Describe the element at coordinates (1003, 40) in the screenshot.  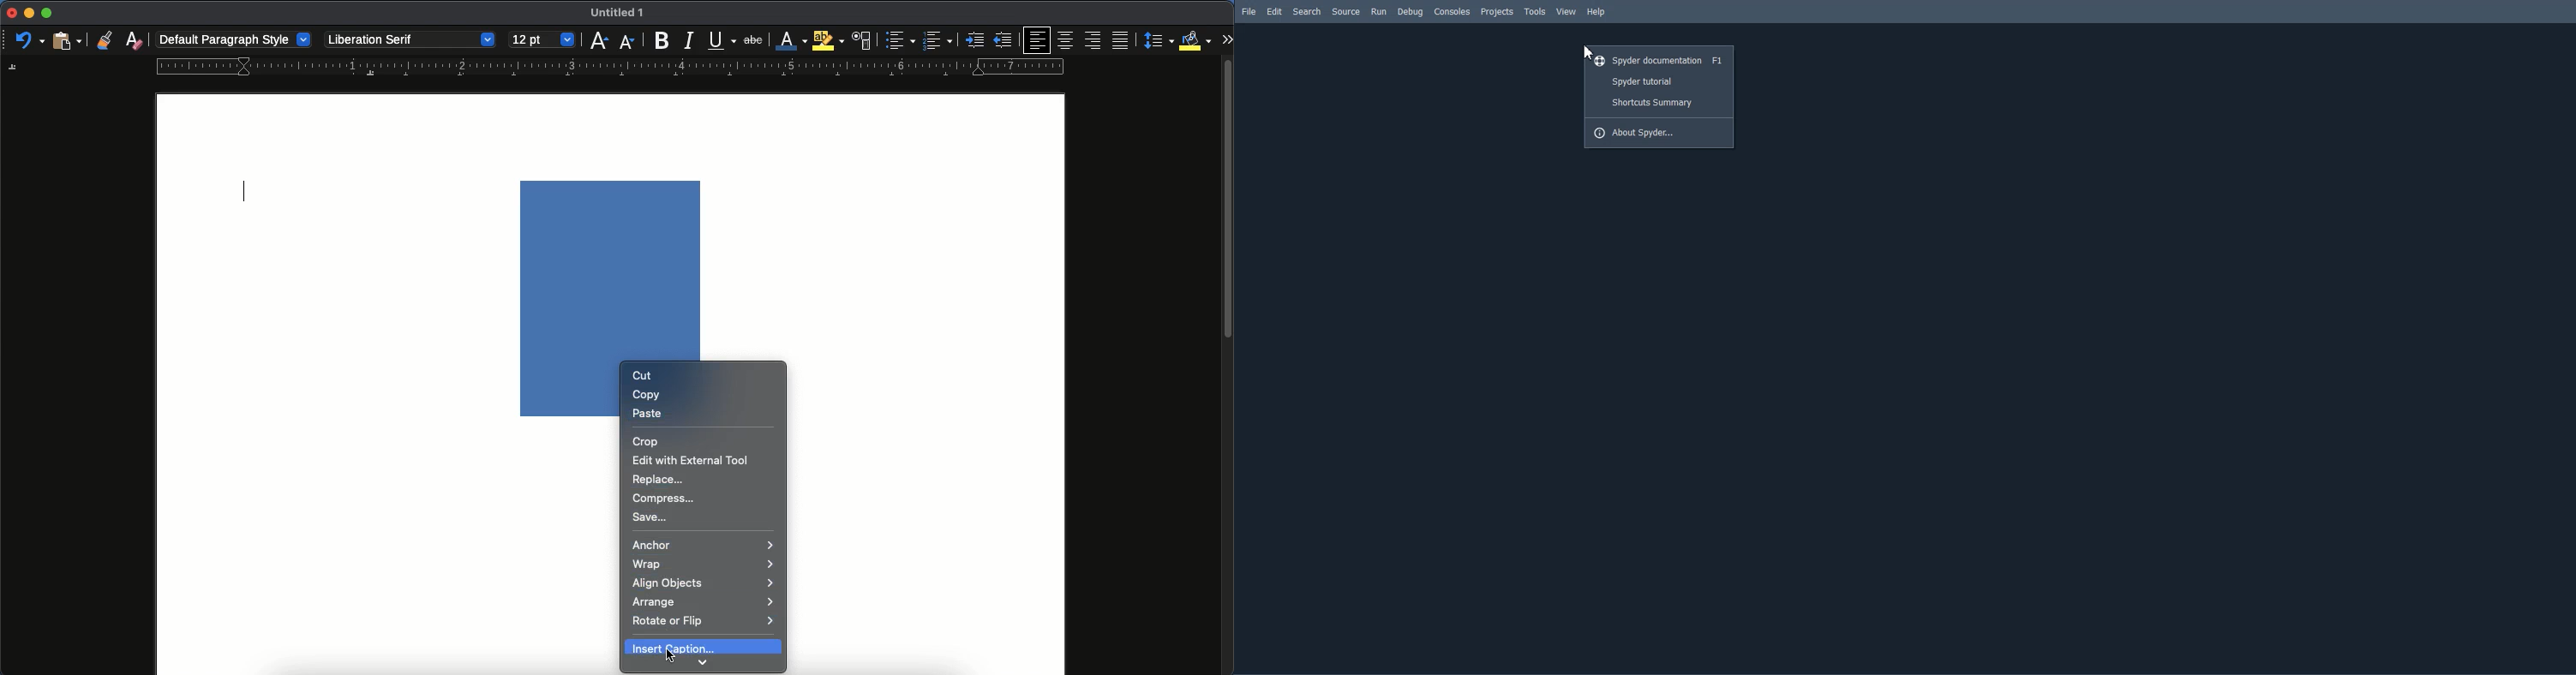
I see `unindented` at that location.